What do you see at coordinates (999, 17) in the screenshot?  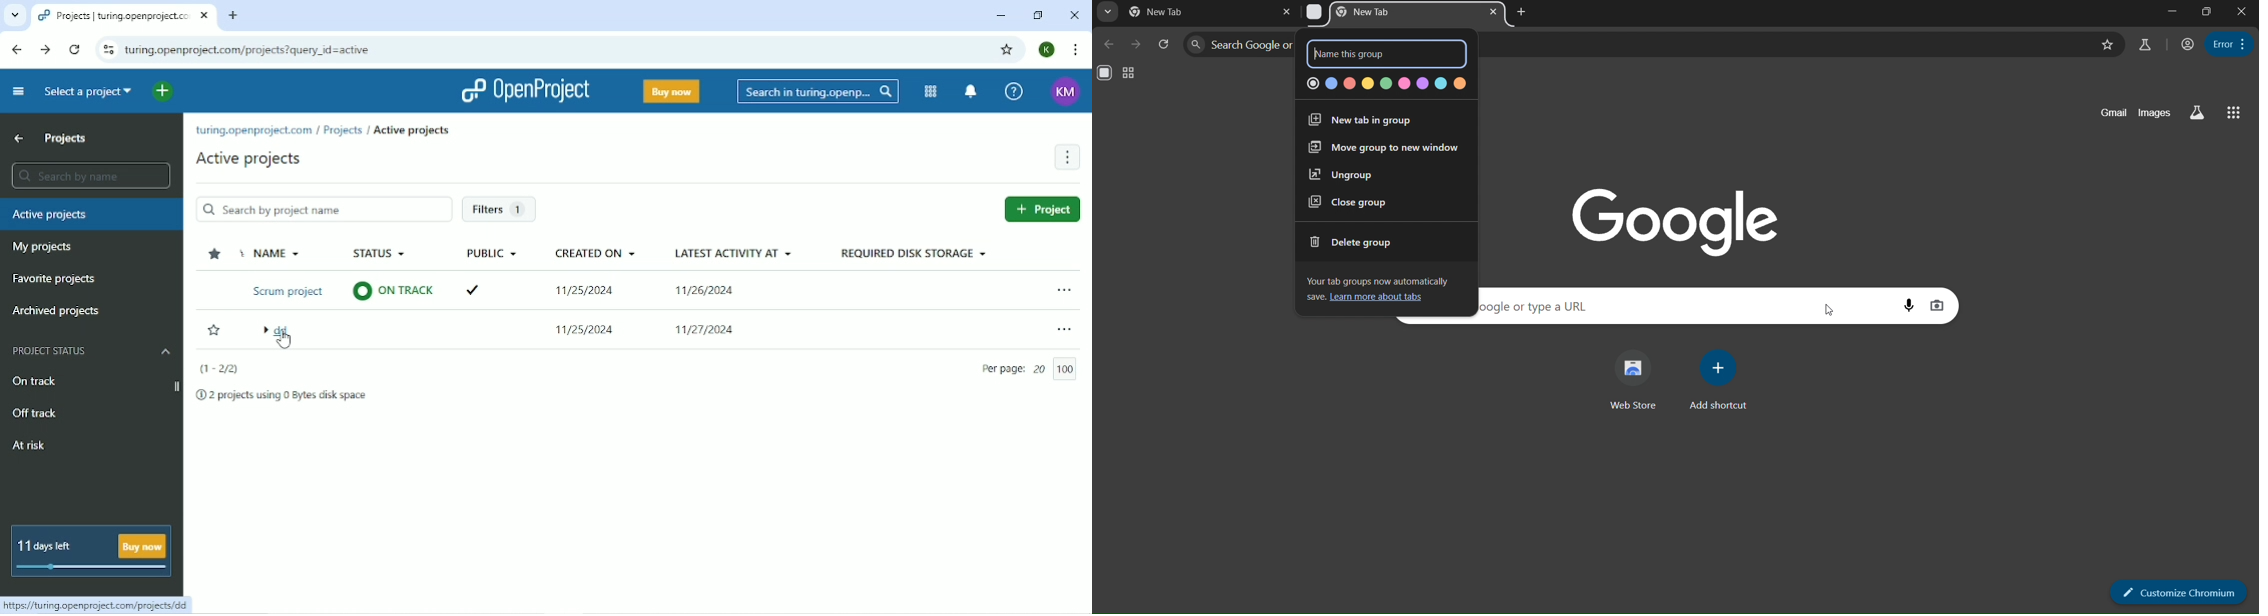 I see `Minimize` at bounding box center [999, 17].